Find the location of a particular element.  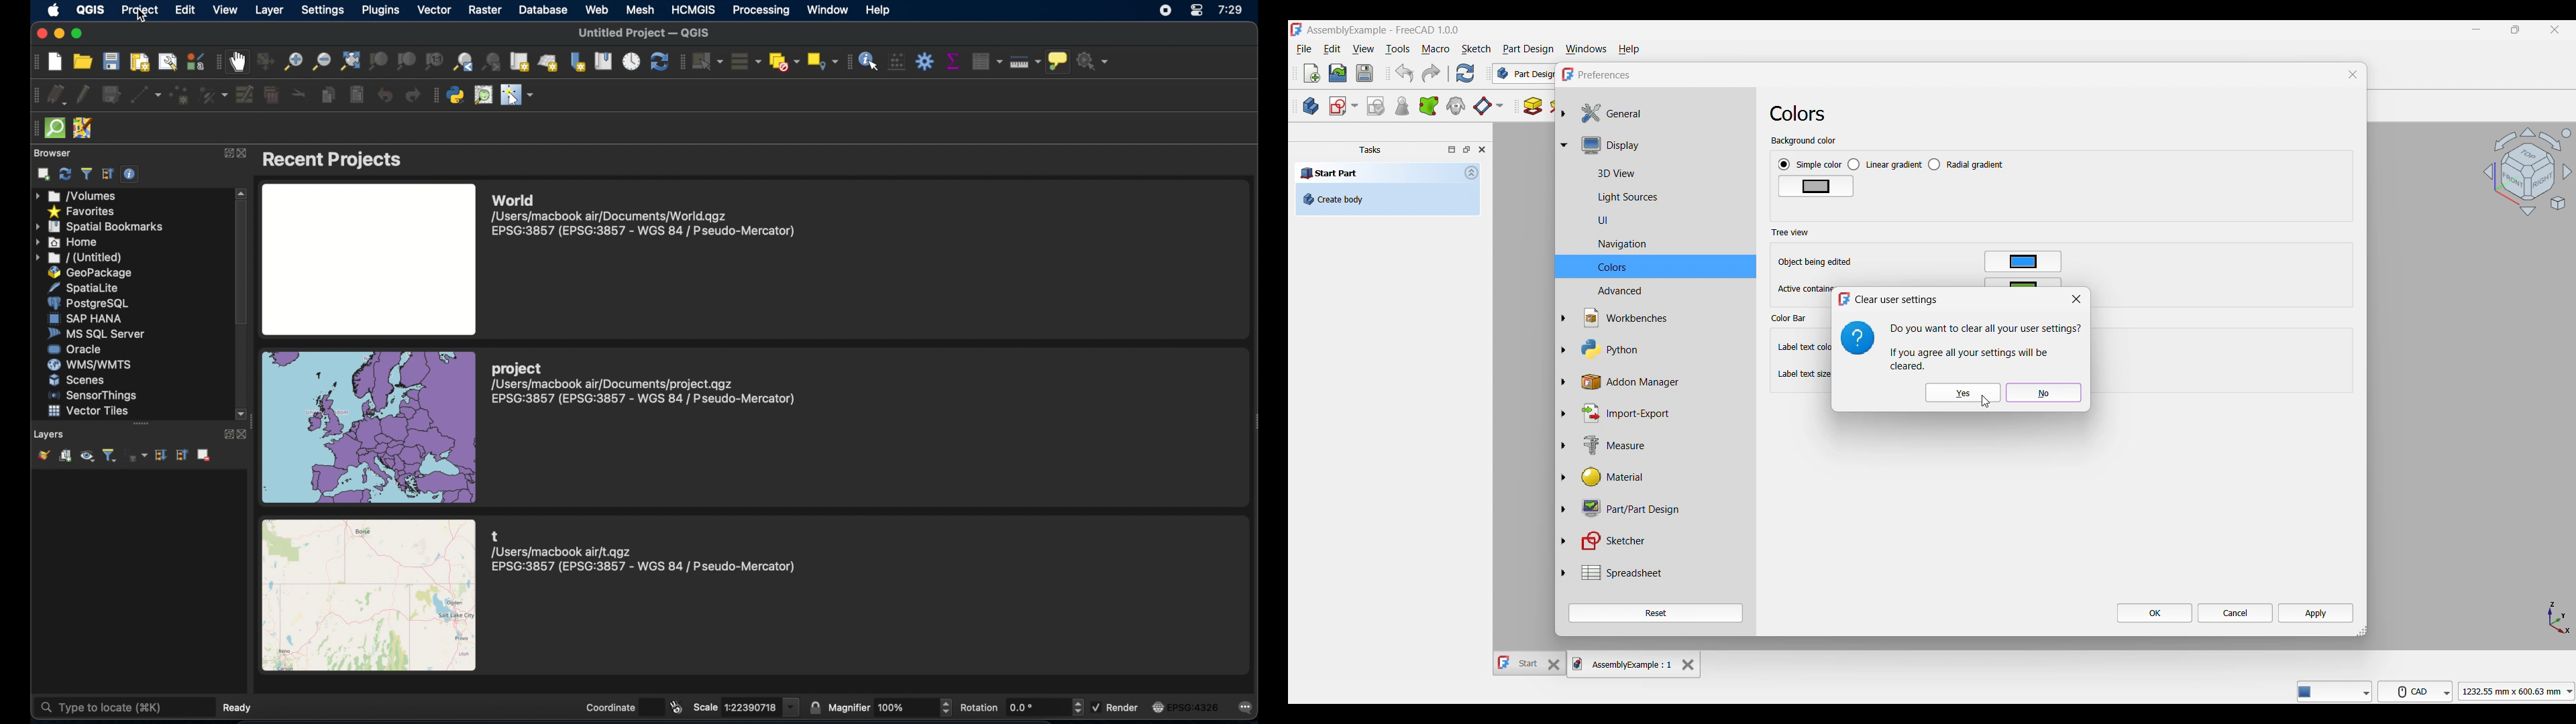

Background color is located at coordinates (1803, 141).